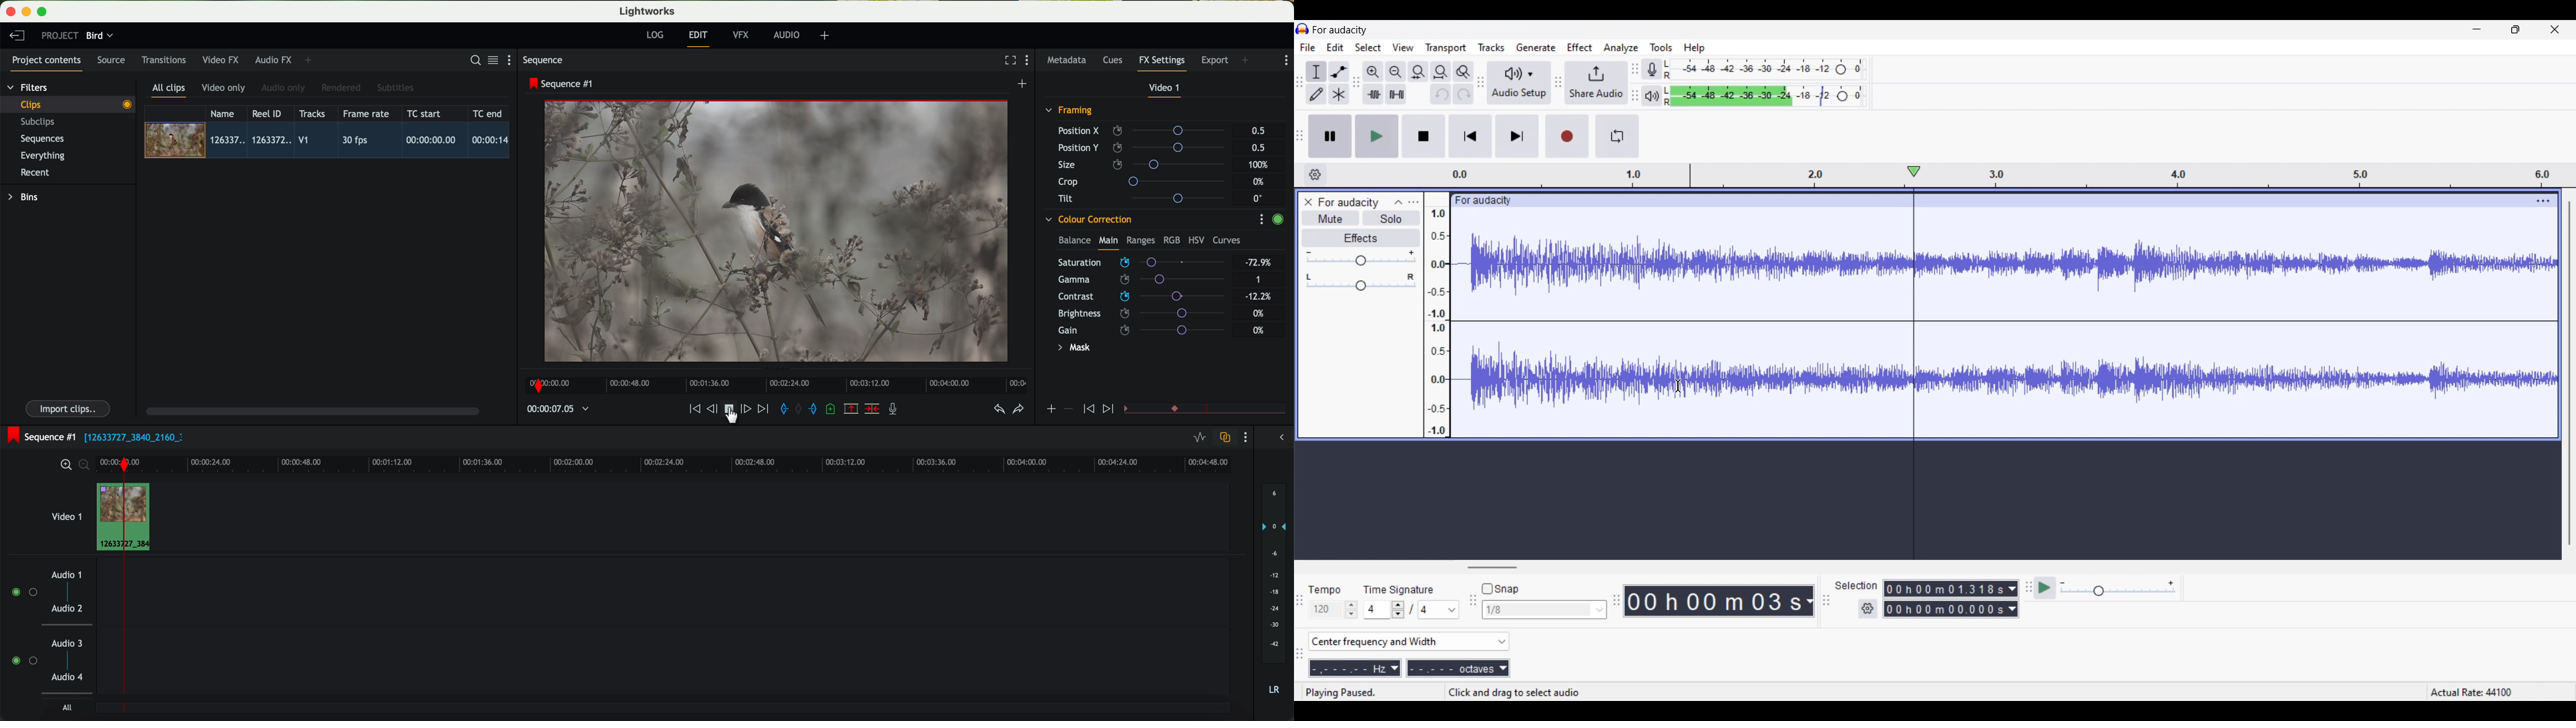 The height and width of the screenshot is (728, 2576). What do you see at coordinates (1072, 349) in the screenshot?
I see `mask` at bounding box center [1072, 349].